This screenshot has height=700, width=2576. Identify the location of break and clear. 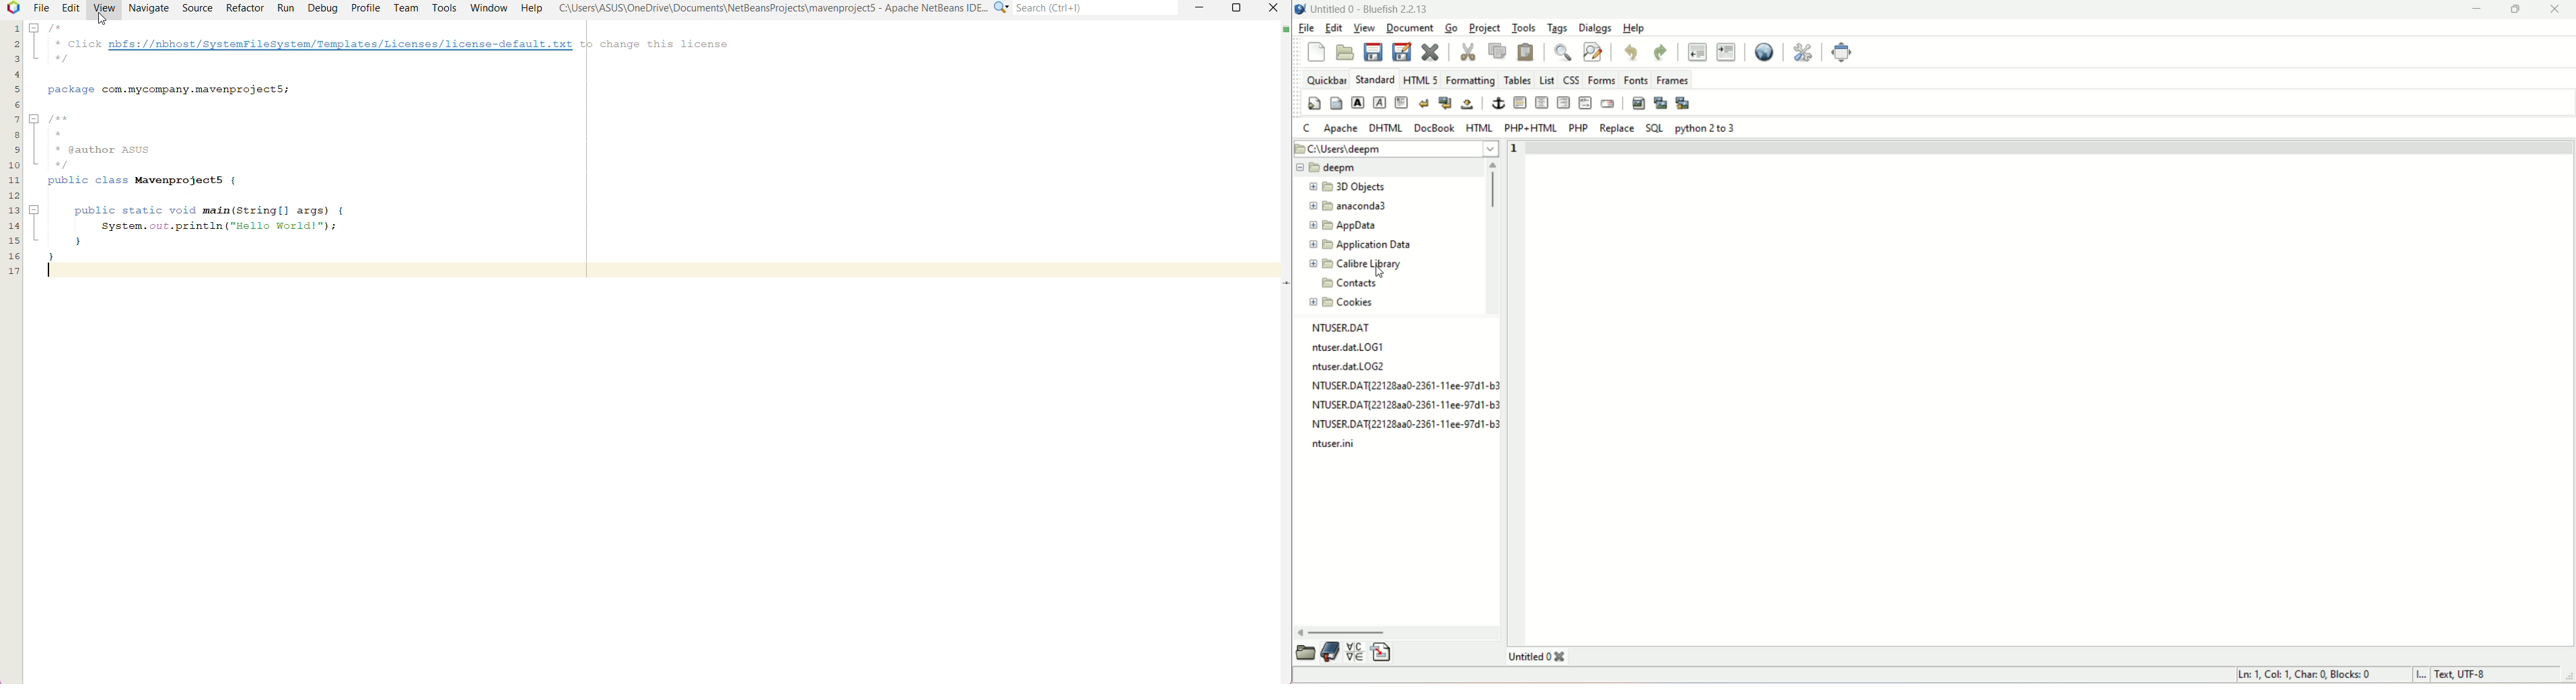
(1445, 102).